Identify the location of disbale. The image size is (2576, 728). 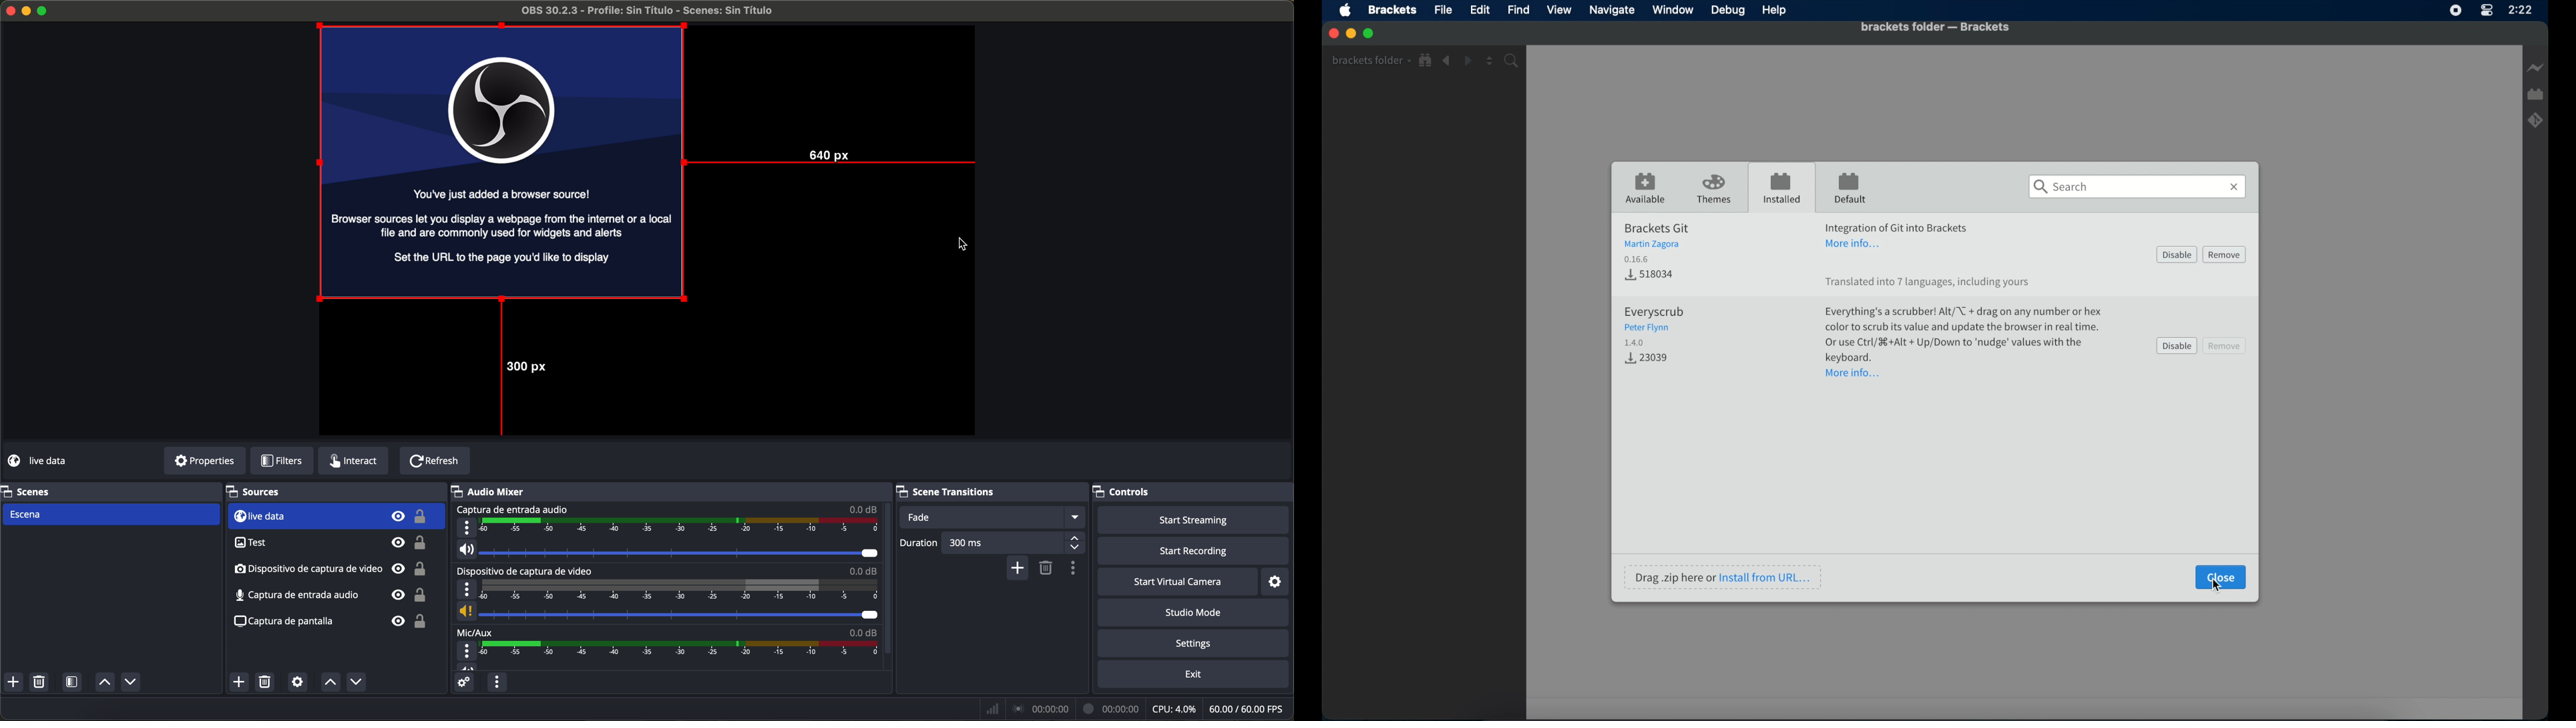
(2177, 346).